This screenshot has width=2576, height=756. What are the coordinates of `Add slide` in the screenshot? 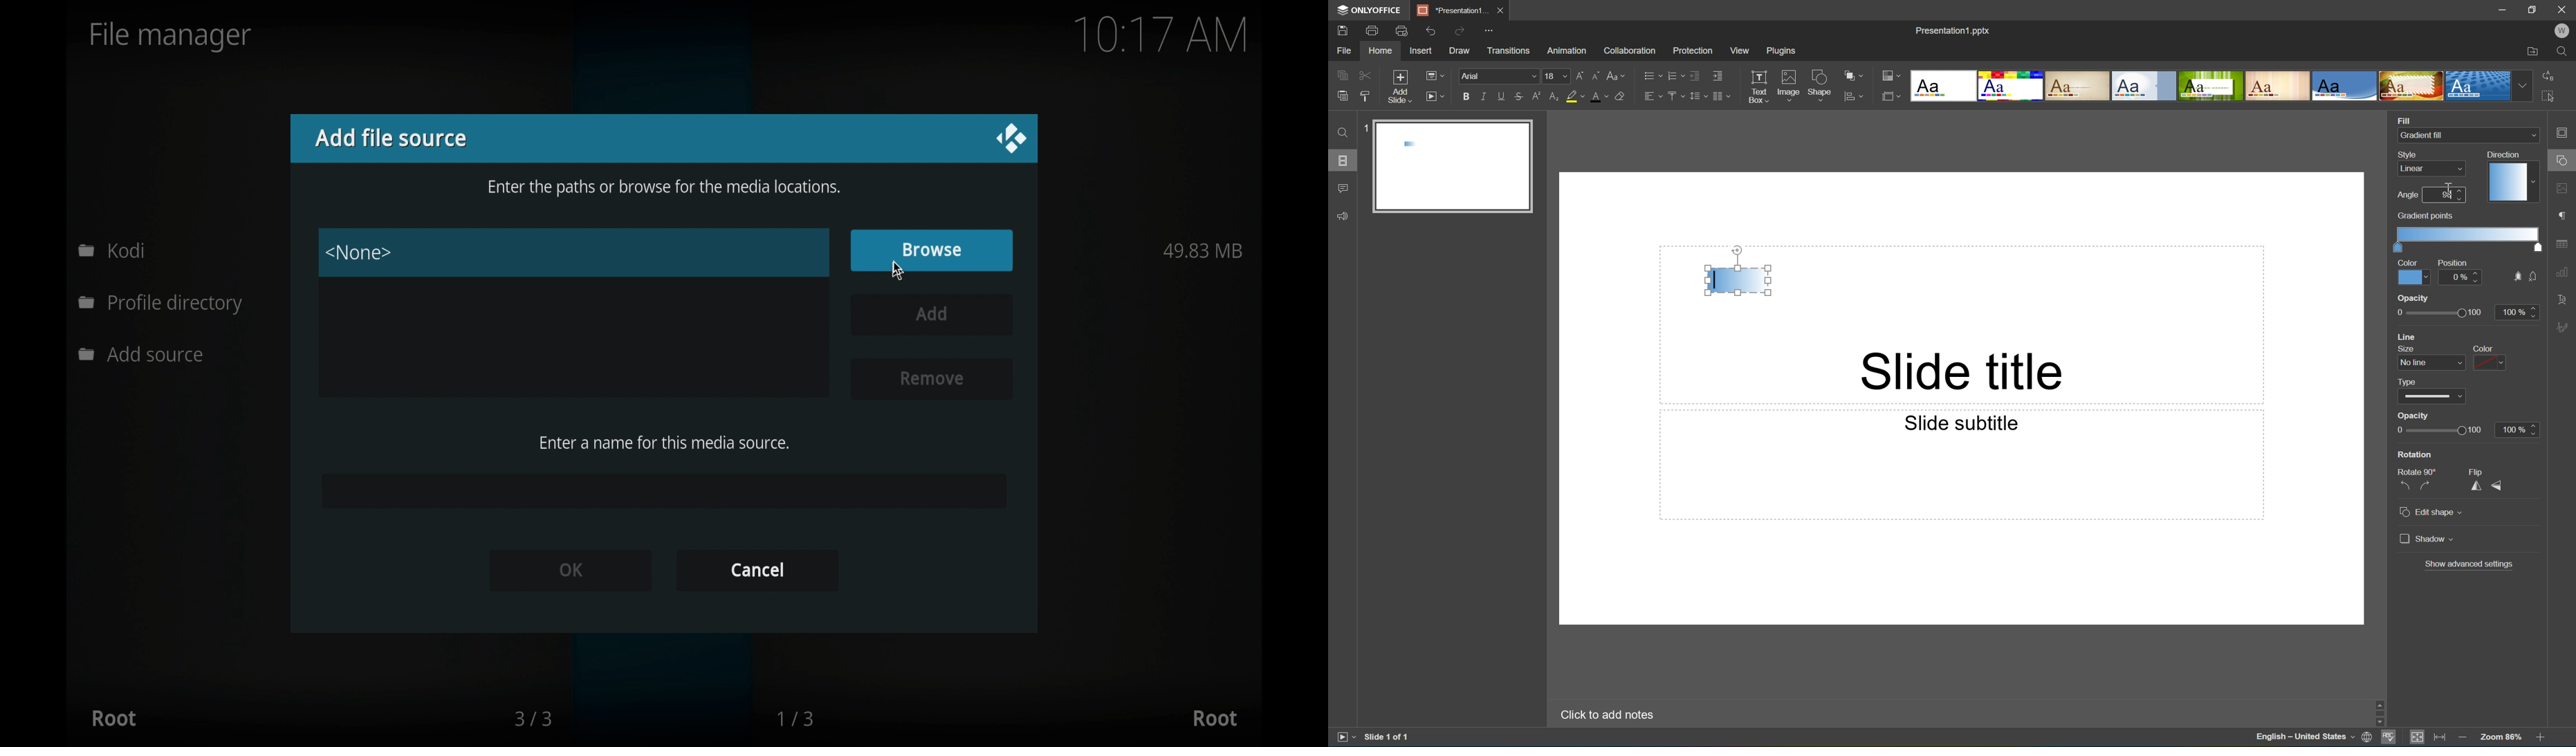 It's located at (1398, 87).